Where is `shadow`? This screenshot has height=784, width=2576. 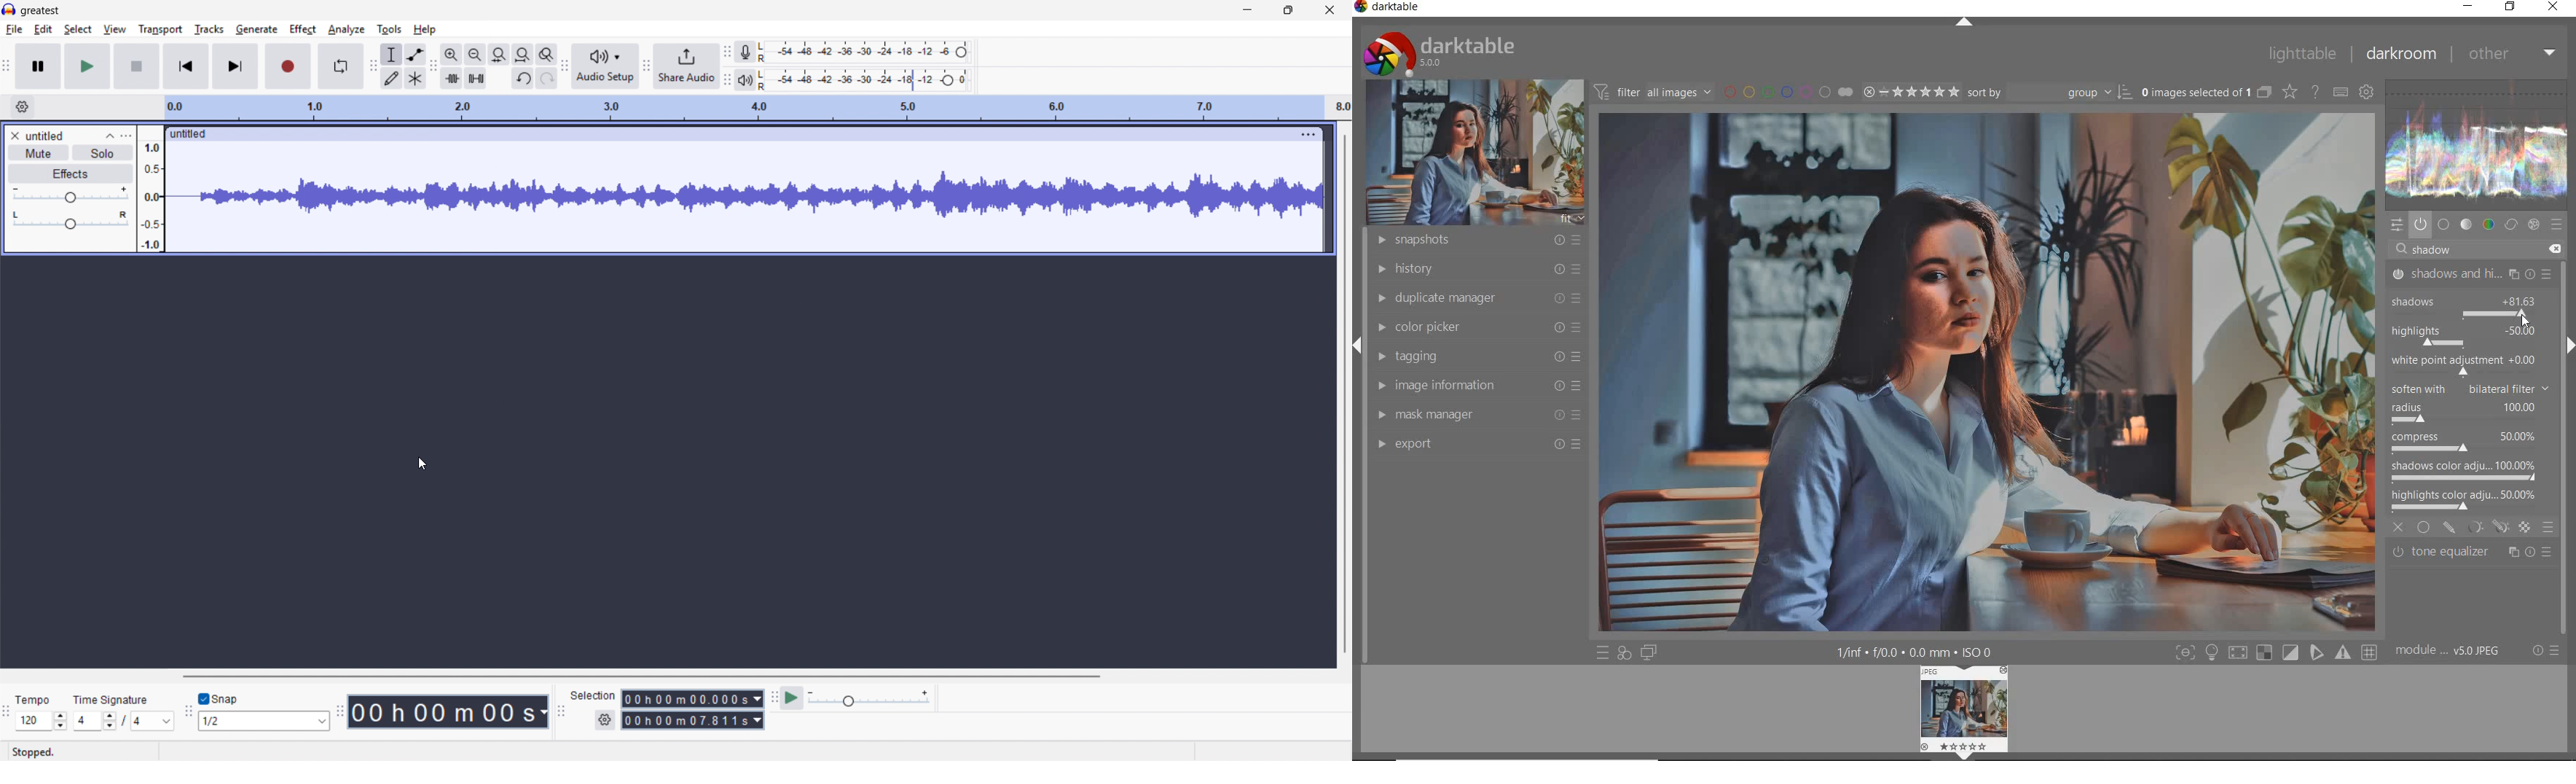 shadow is located at coordinates (2438, 250).